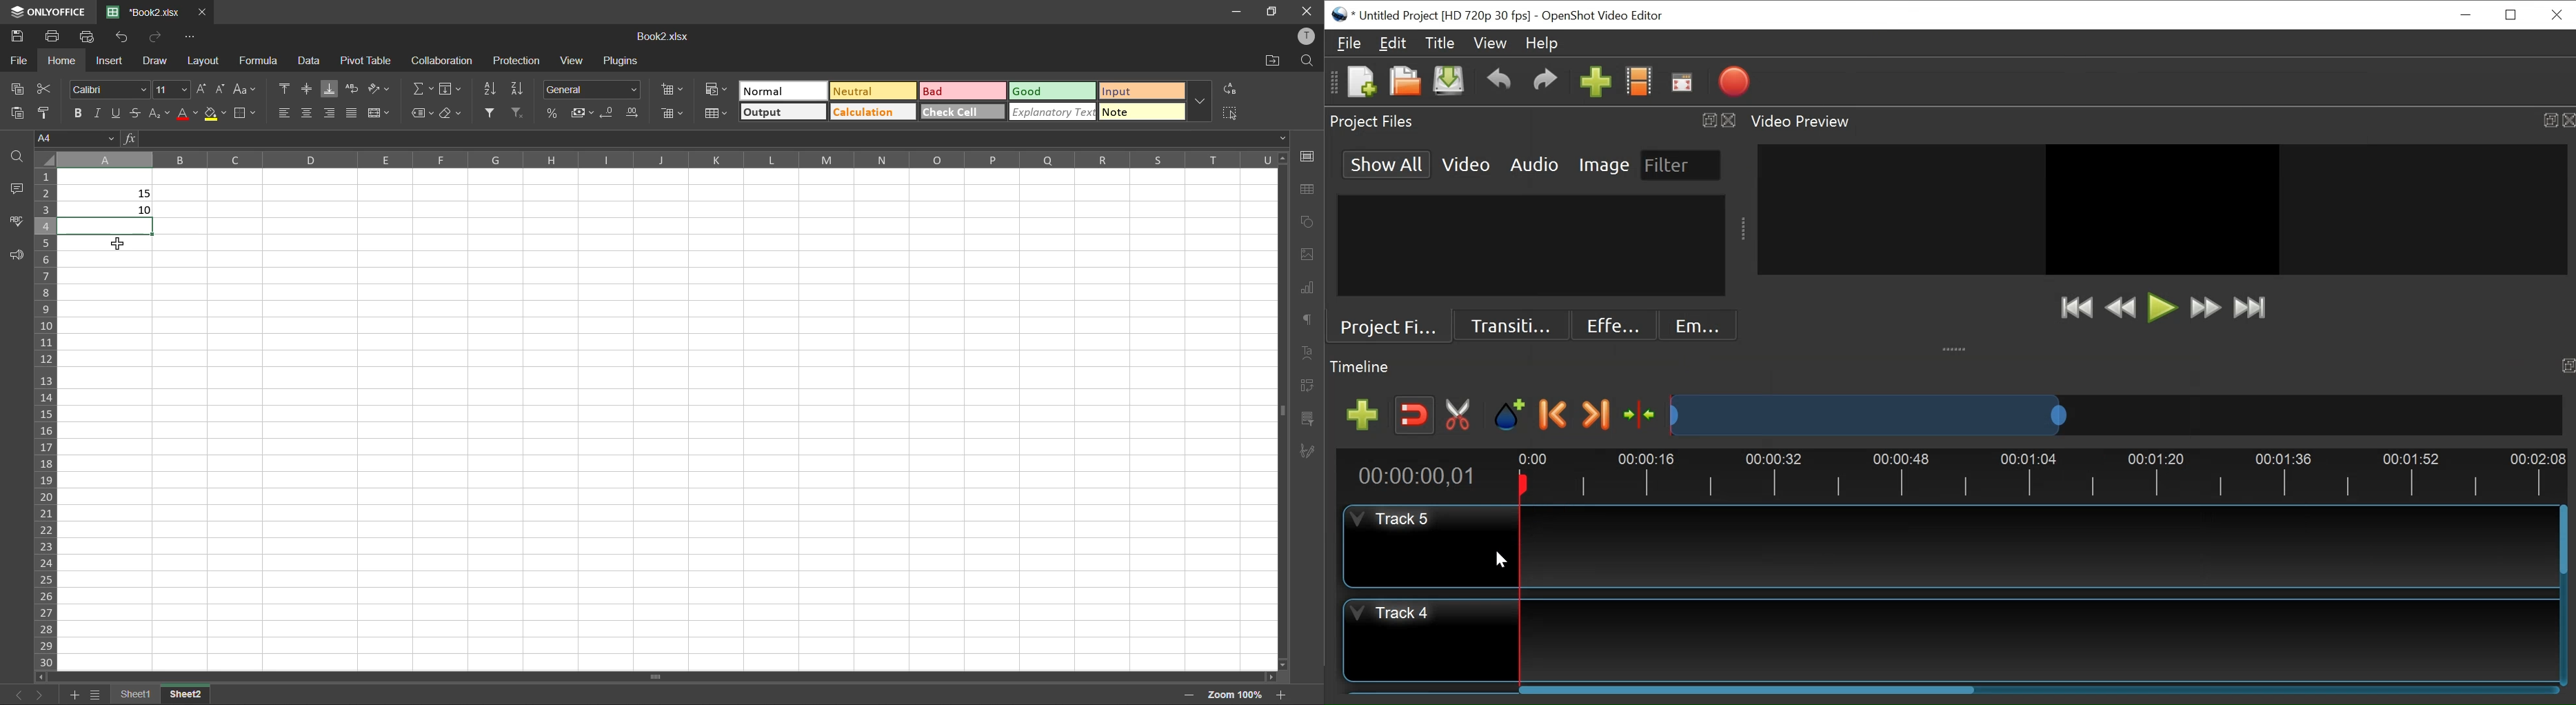 Image resolution: width=2576 pixels, height=728 pixels. What do you see at coordinates (380, 90) in the screenshot?
I see `orientation` at bounding box center [380, 90].